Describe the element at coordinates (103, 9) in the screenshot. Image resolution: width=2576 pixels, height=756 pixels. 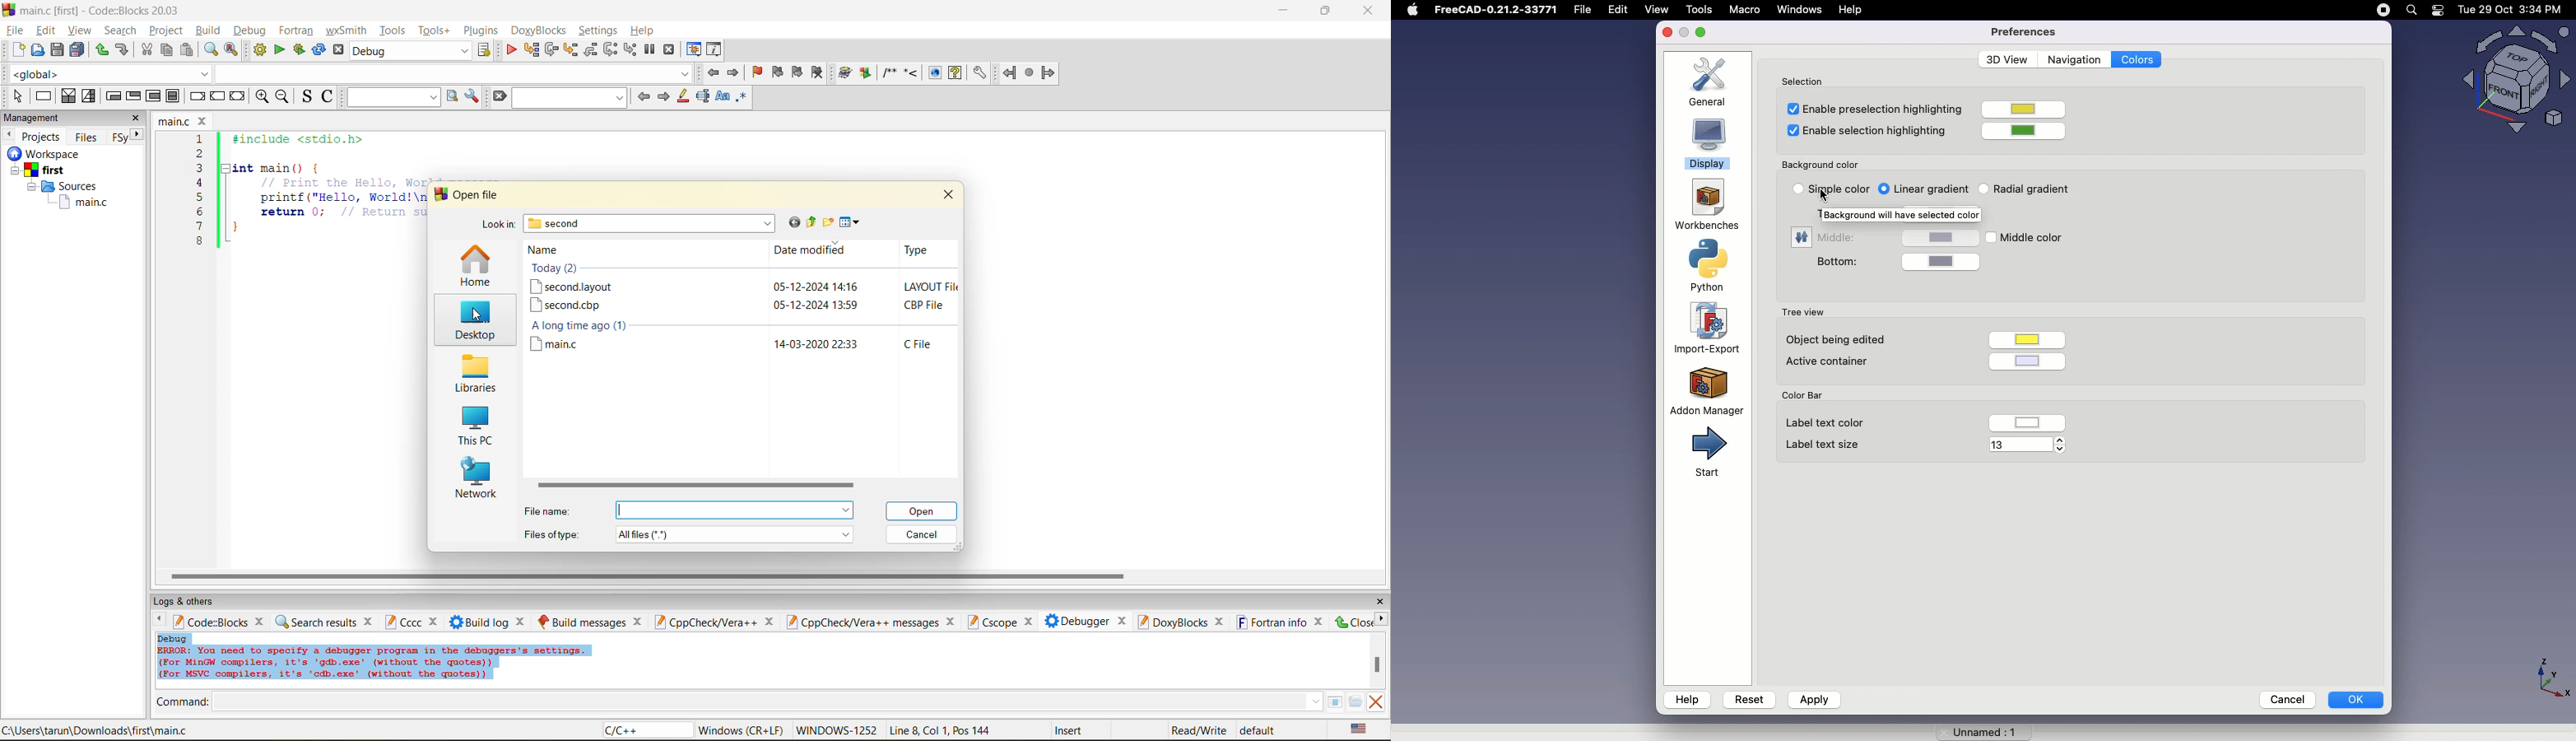
I see `app name and file name` at that location.